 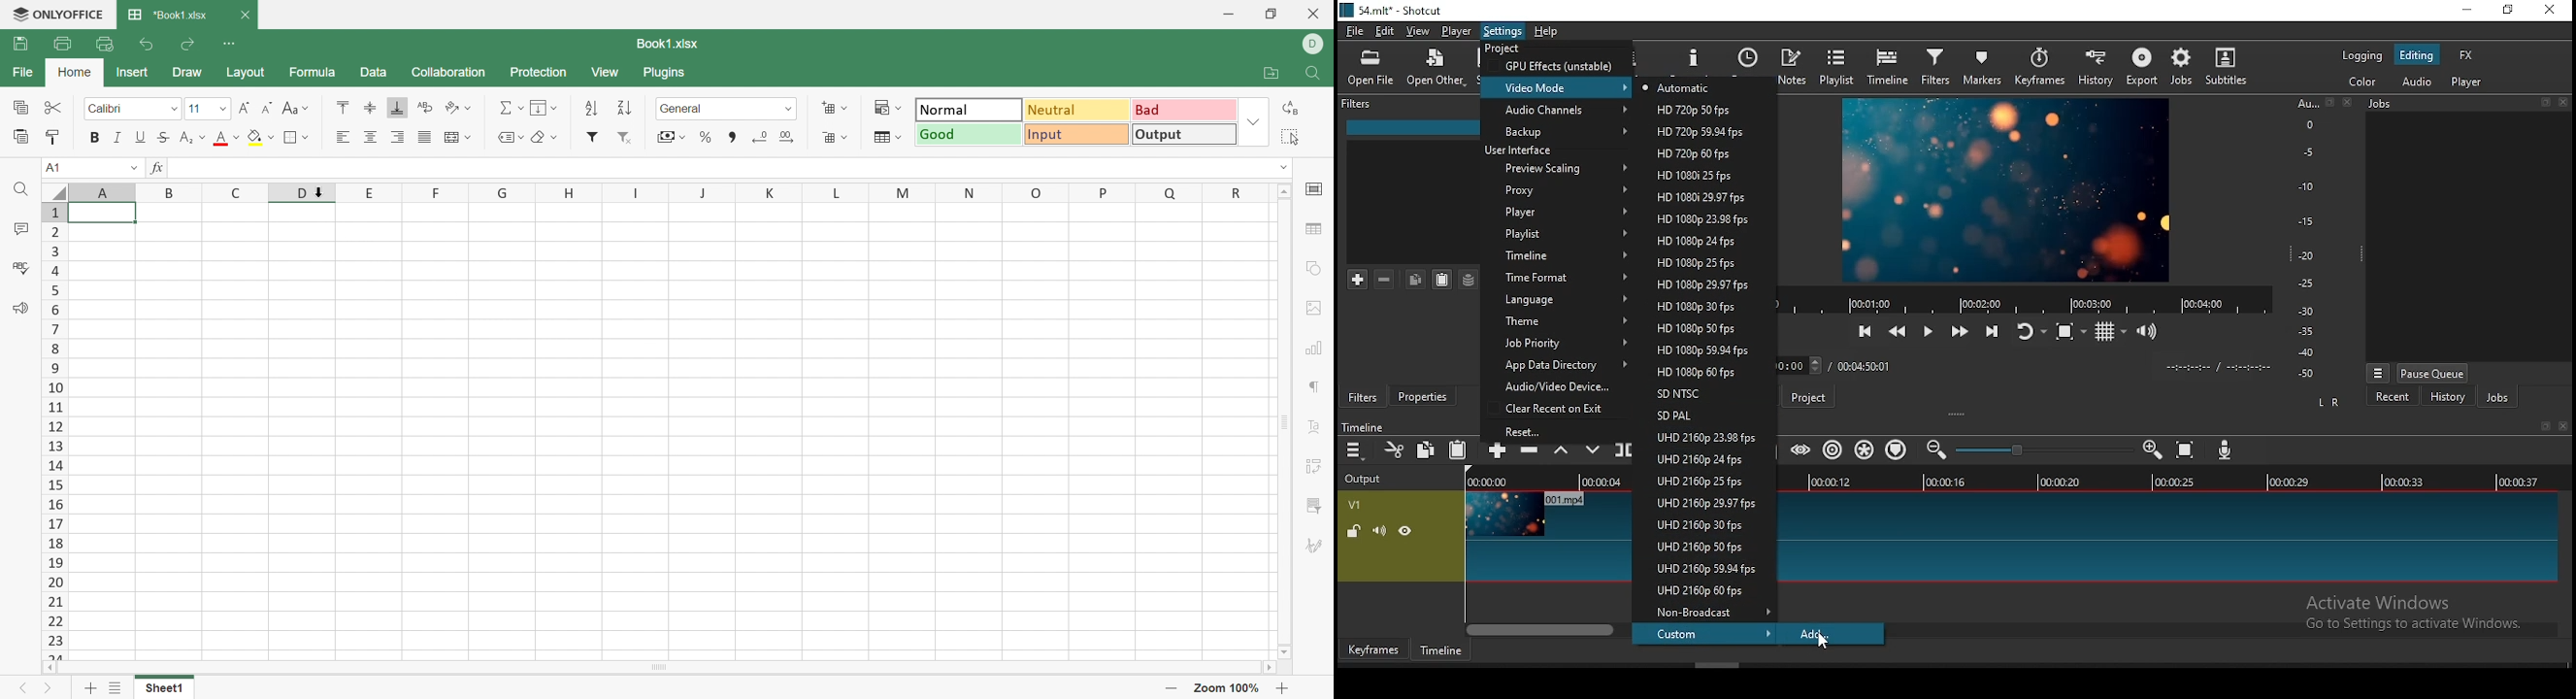 I want to click on Add sheet, so click(x=88, y=687).